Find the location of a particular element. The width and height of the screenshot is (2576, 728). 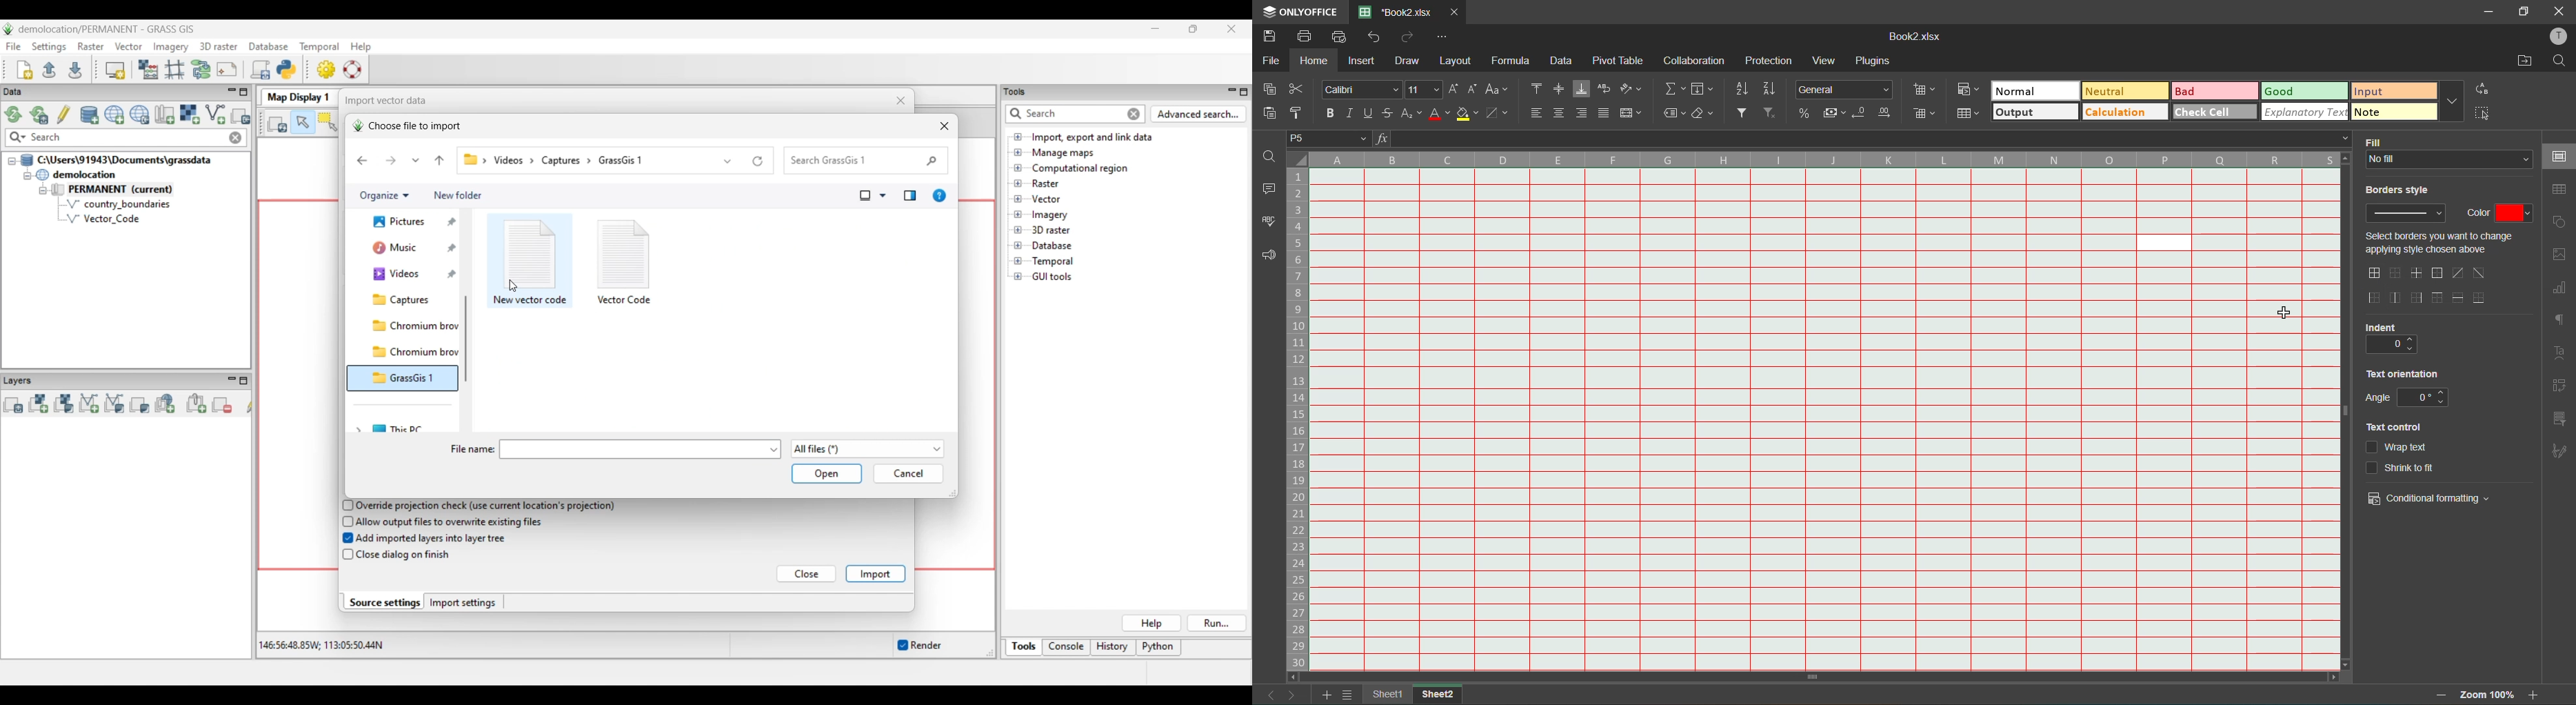

good is located at coordinates (2306, 91).